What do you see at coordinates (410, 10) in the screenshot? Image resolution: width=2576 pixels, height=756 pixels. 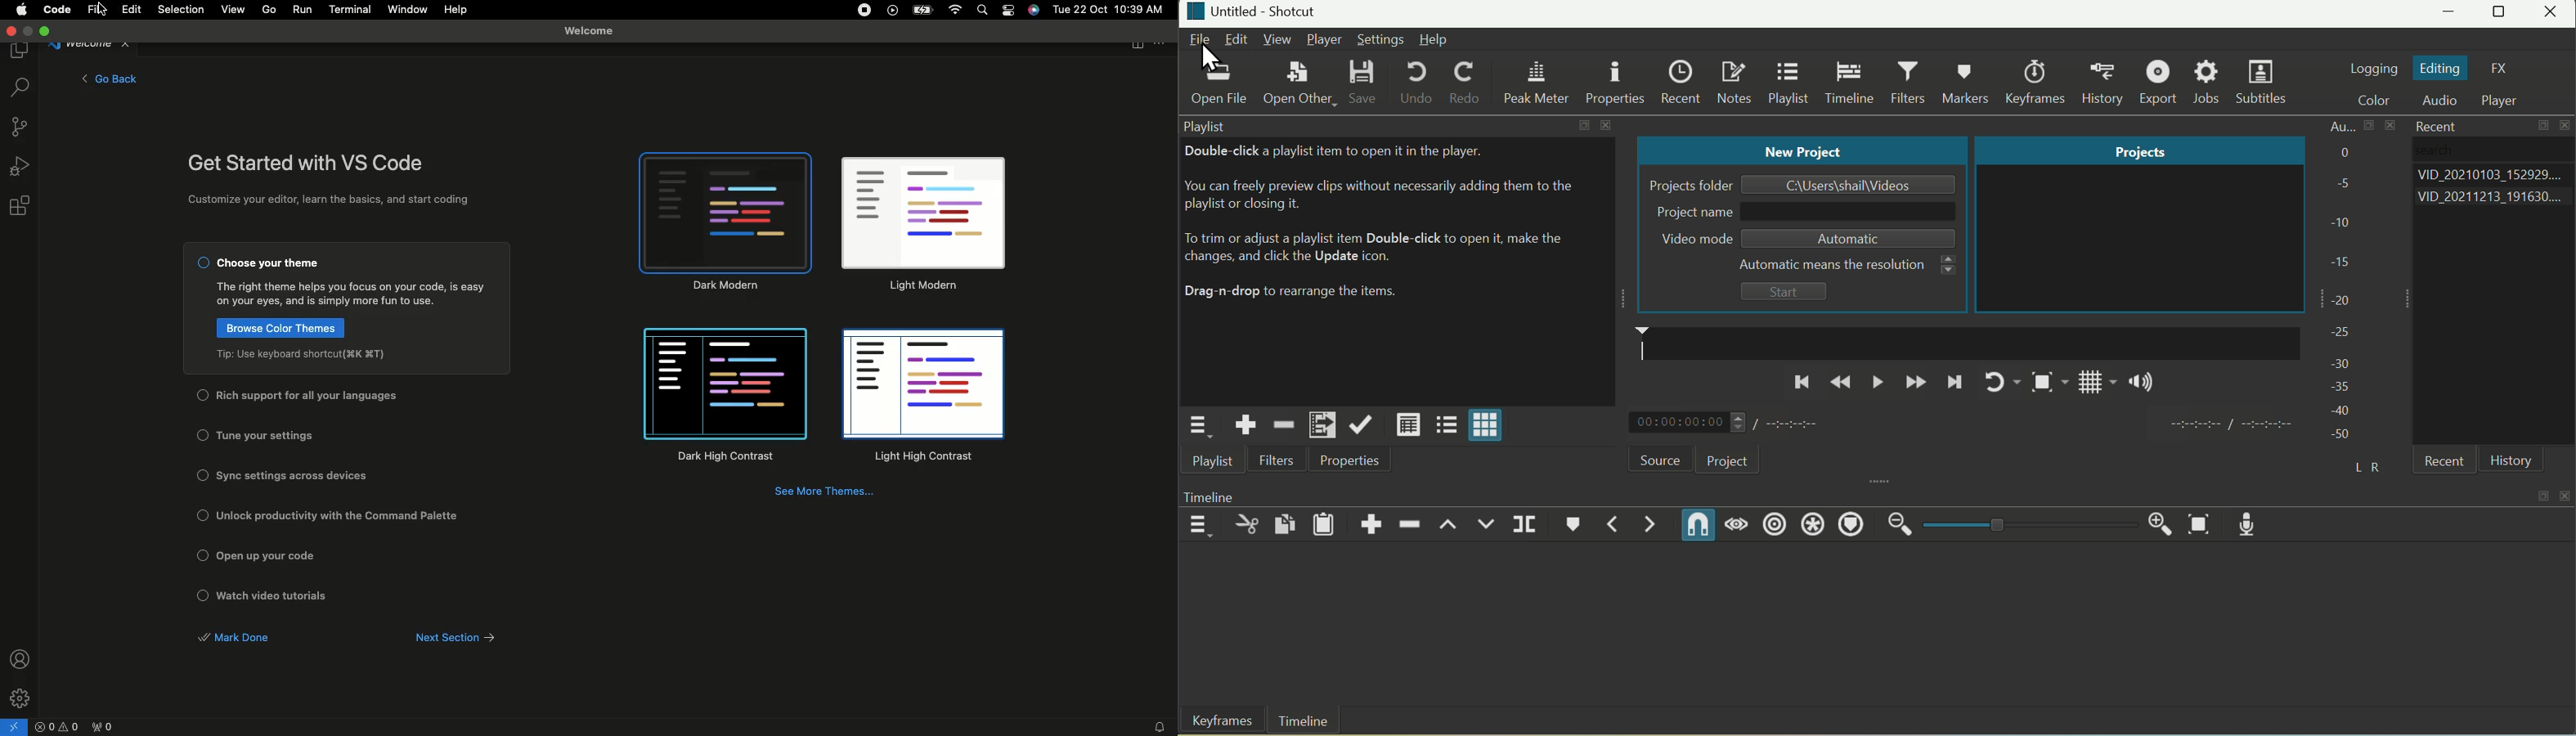 I see `Window` at bounding box center [410, 10].